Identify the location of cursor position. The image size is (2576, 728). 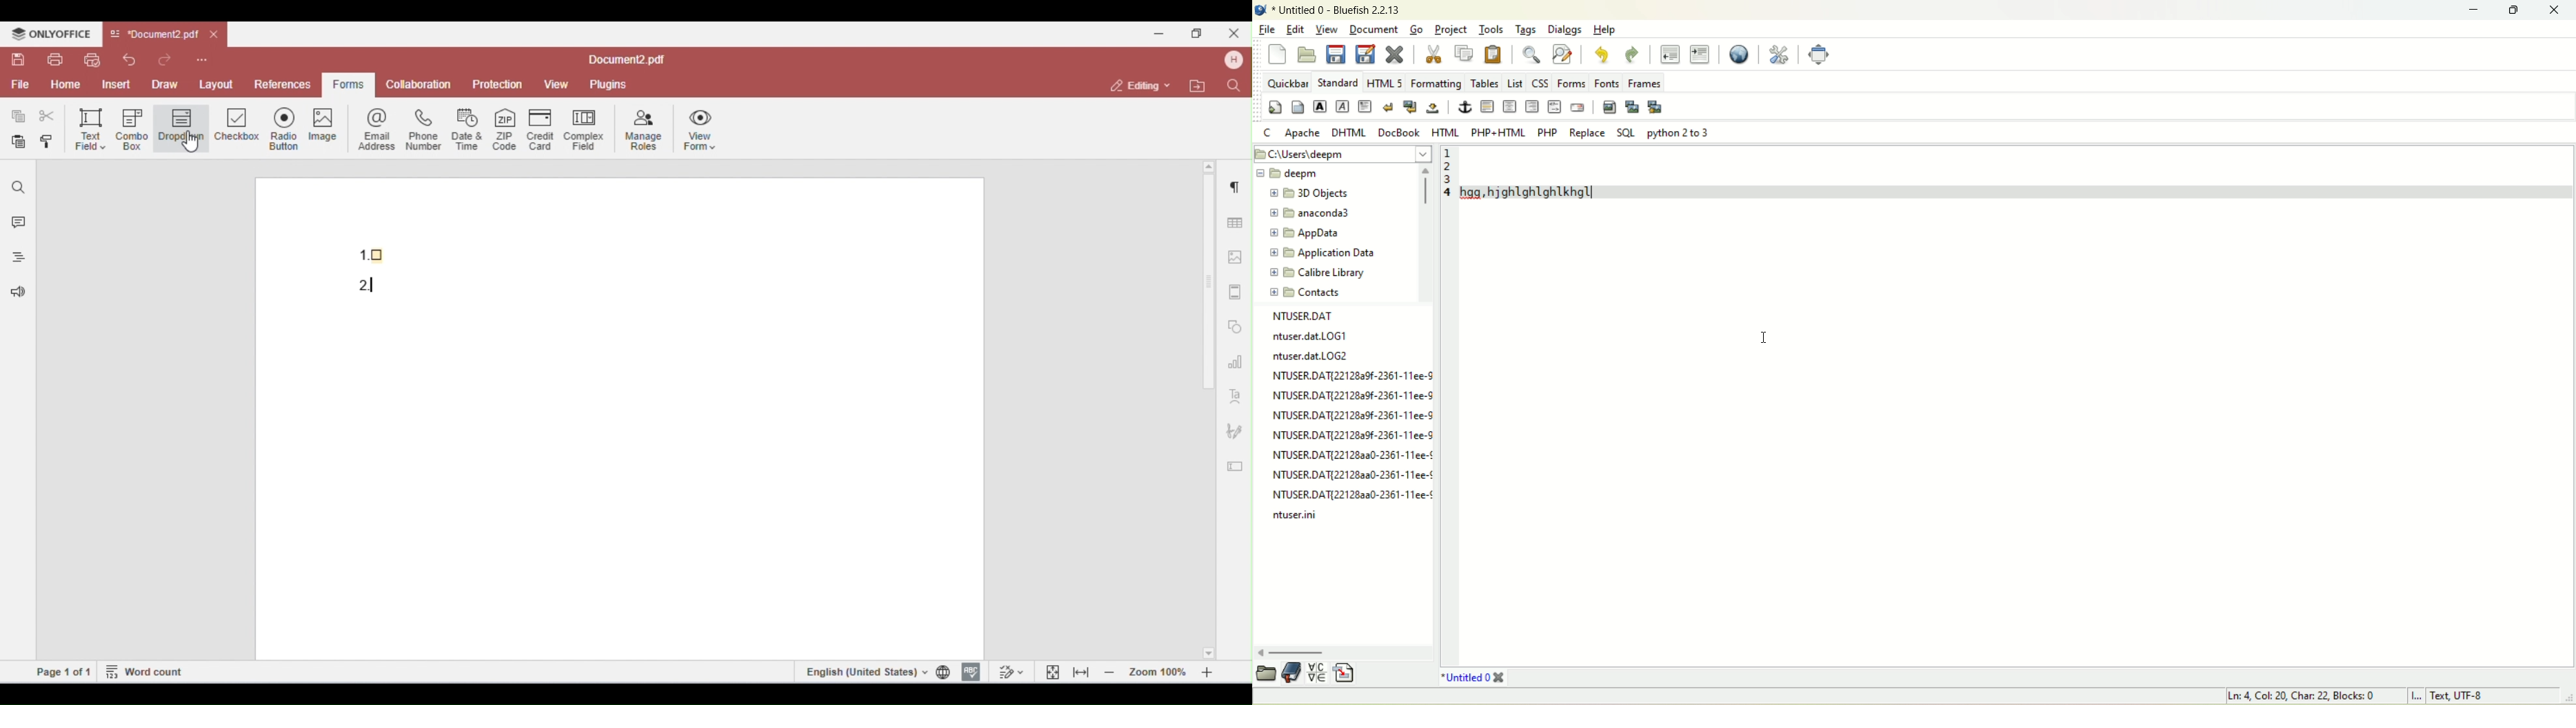
(2301, 697).